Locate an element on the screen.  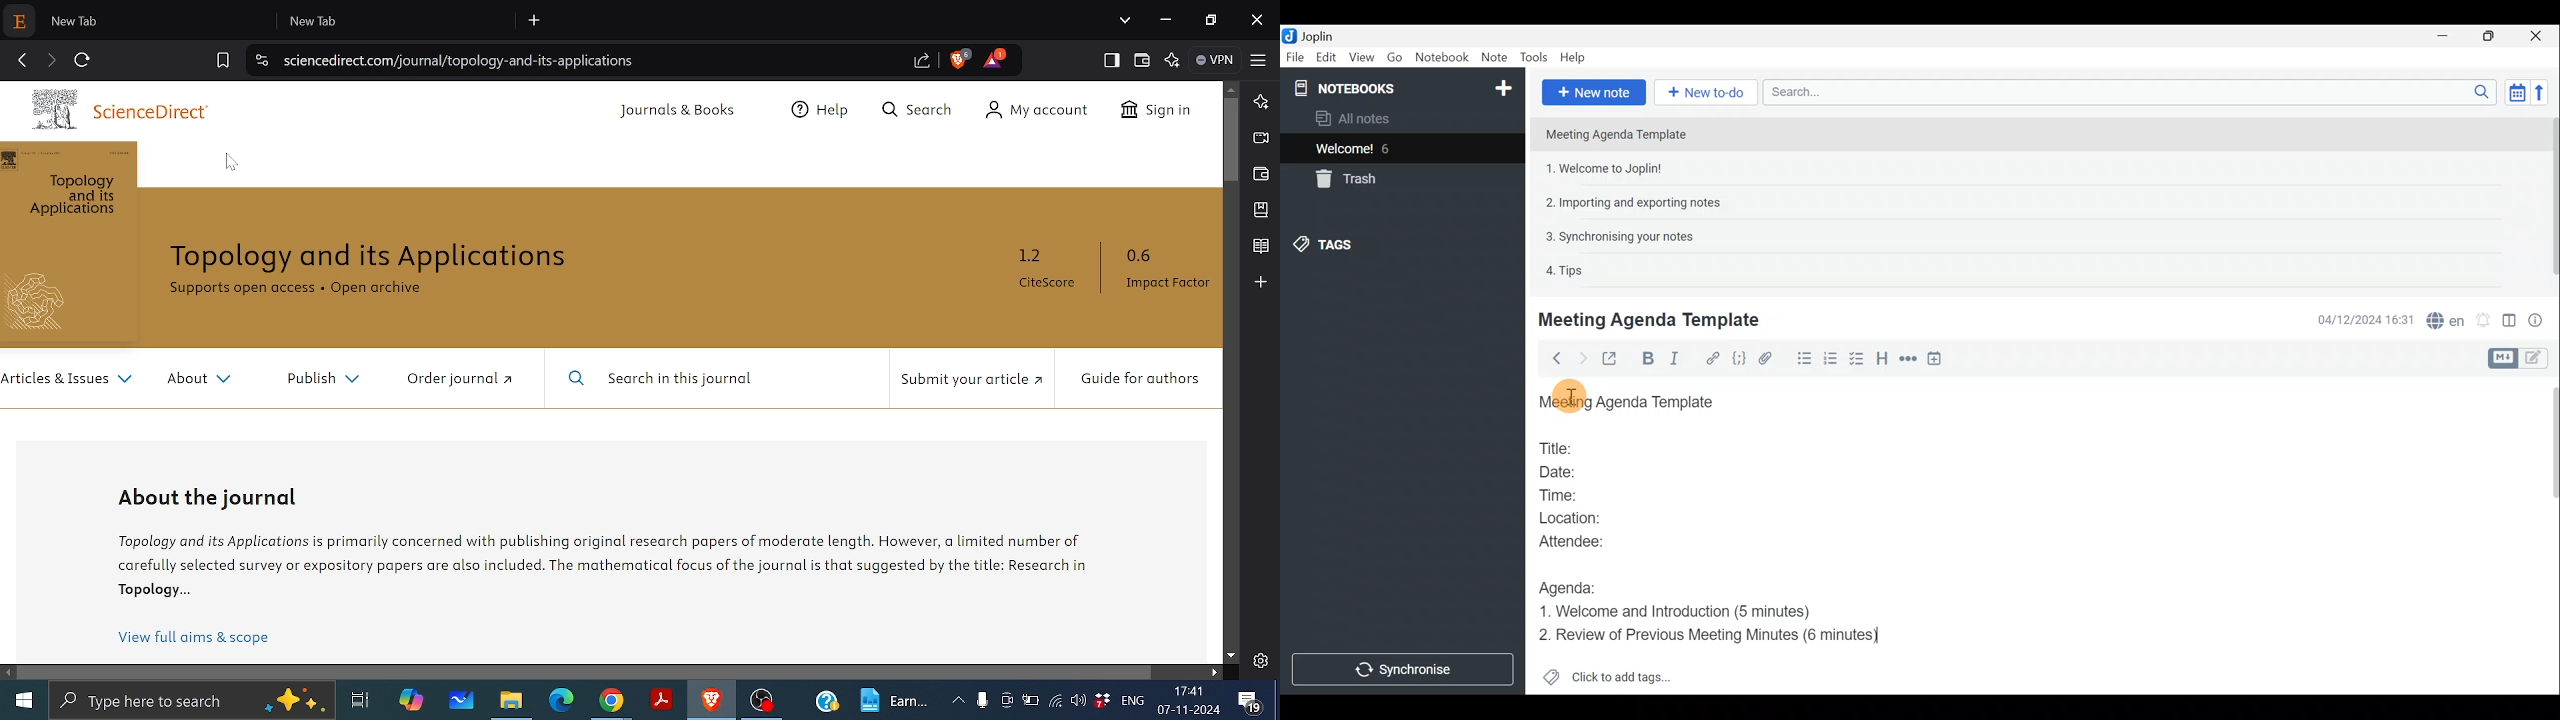
4. Tips is located at coordinates (1565, 270).